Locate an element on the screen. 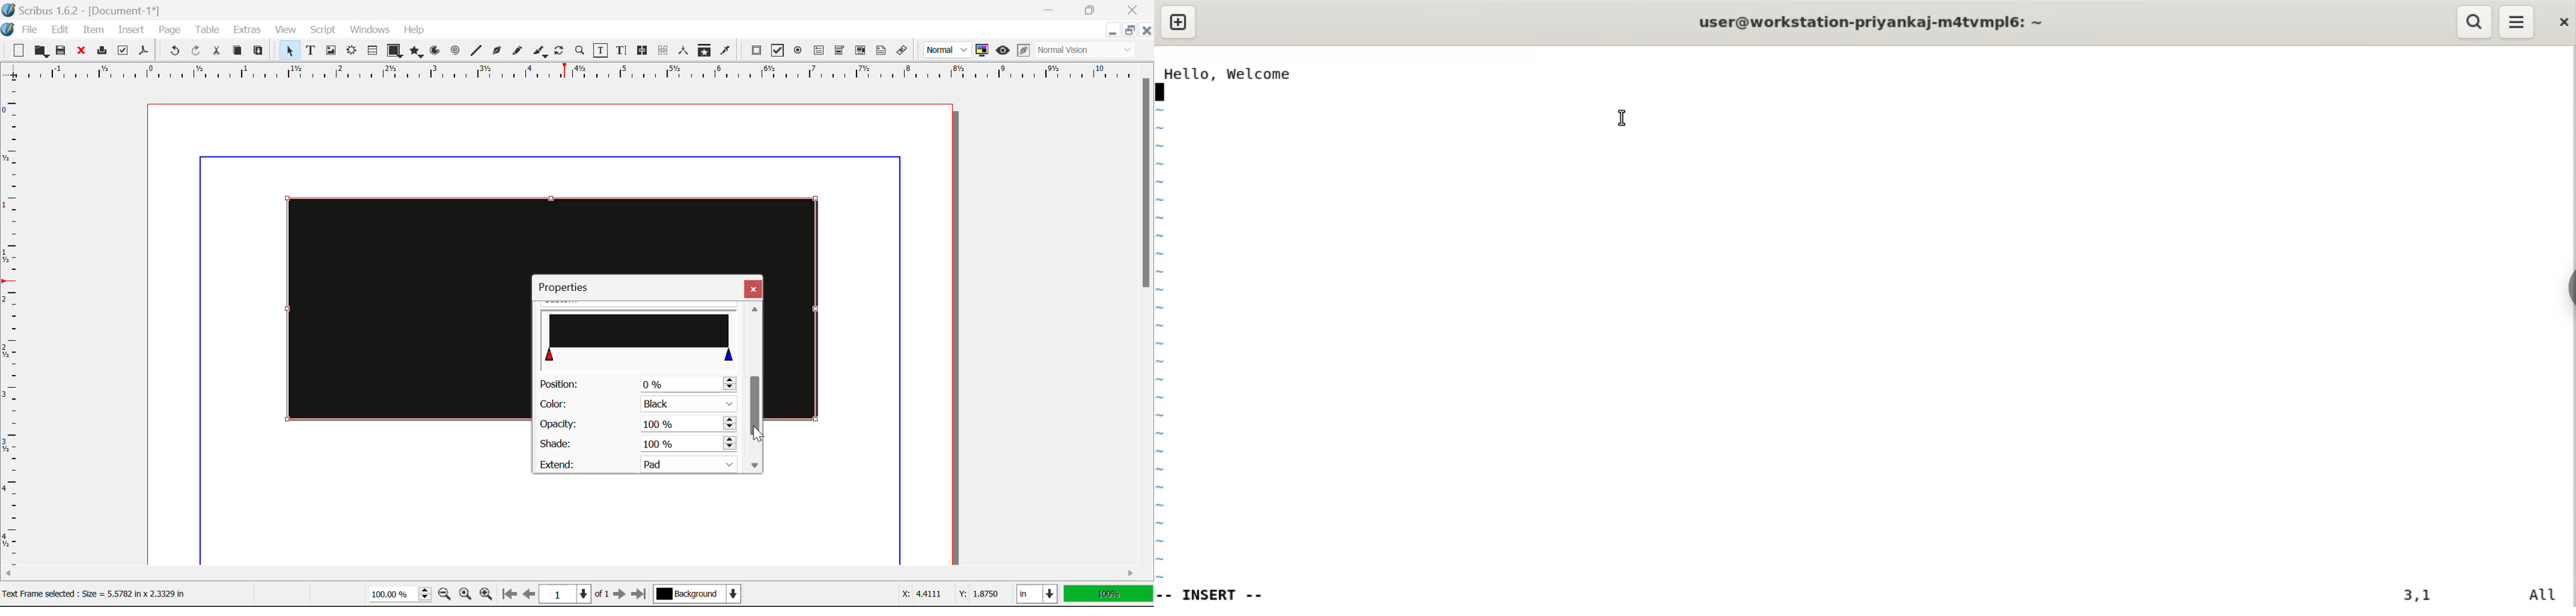 Image resolution: width=2576 pixels, height=616 pixels. Minimize is located at coordinates (1091, 8).